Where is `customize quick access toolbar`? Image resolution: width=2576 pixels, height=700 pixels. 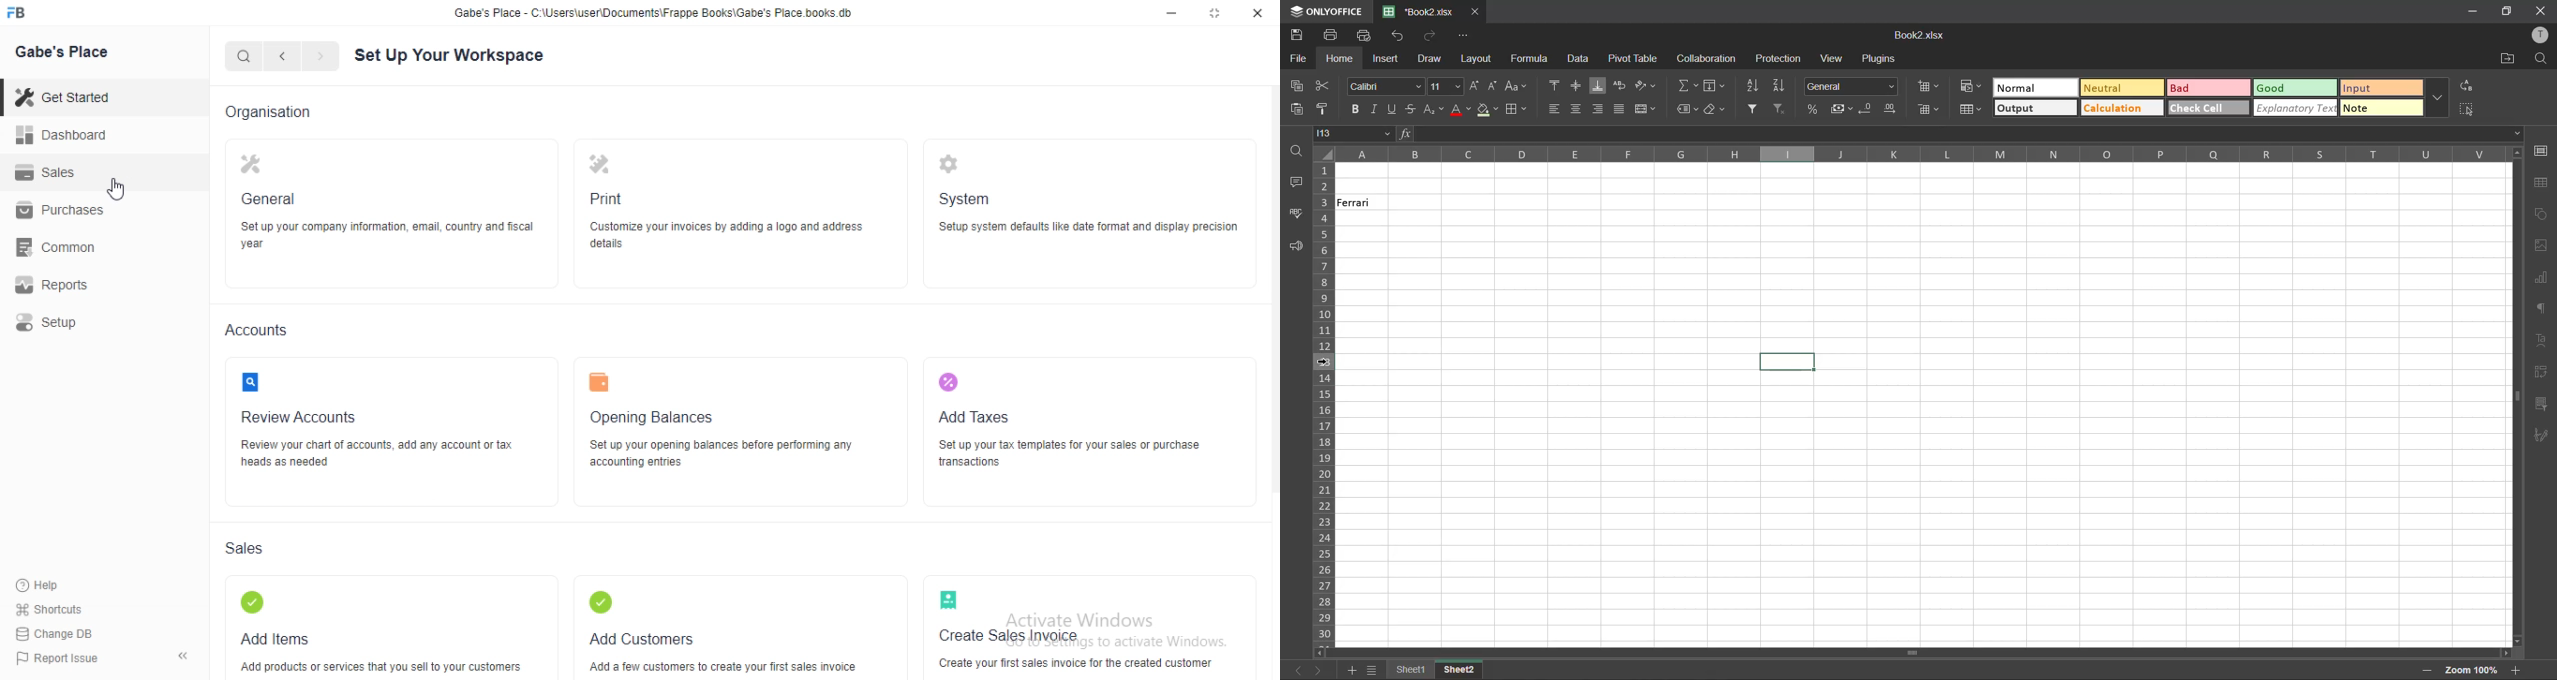 customize quick access toolbar is located at coordinates (1462, 35).